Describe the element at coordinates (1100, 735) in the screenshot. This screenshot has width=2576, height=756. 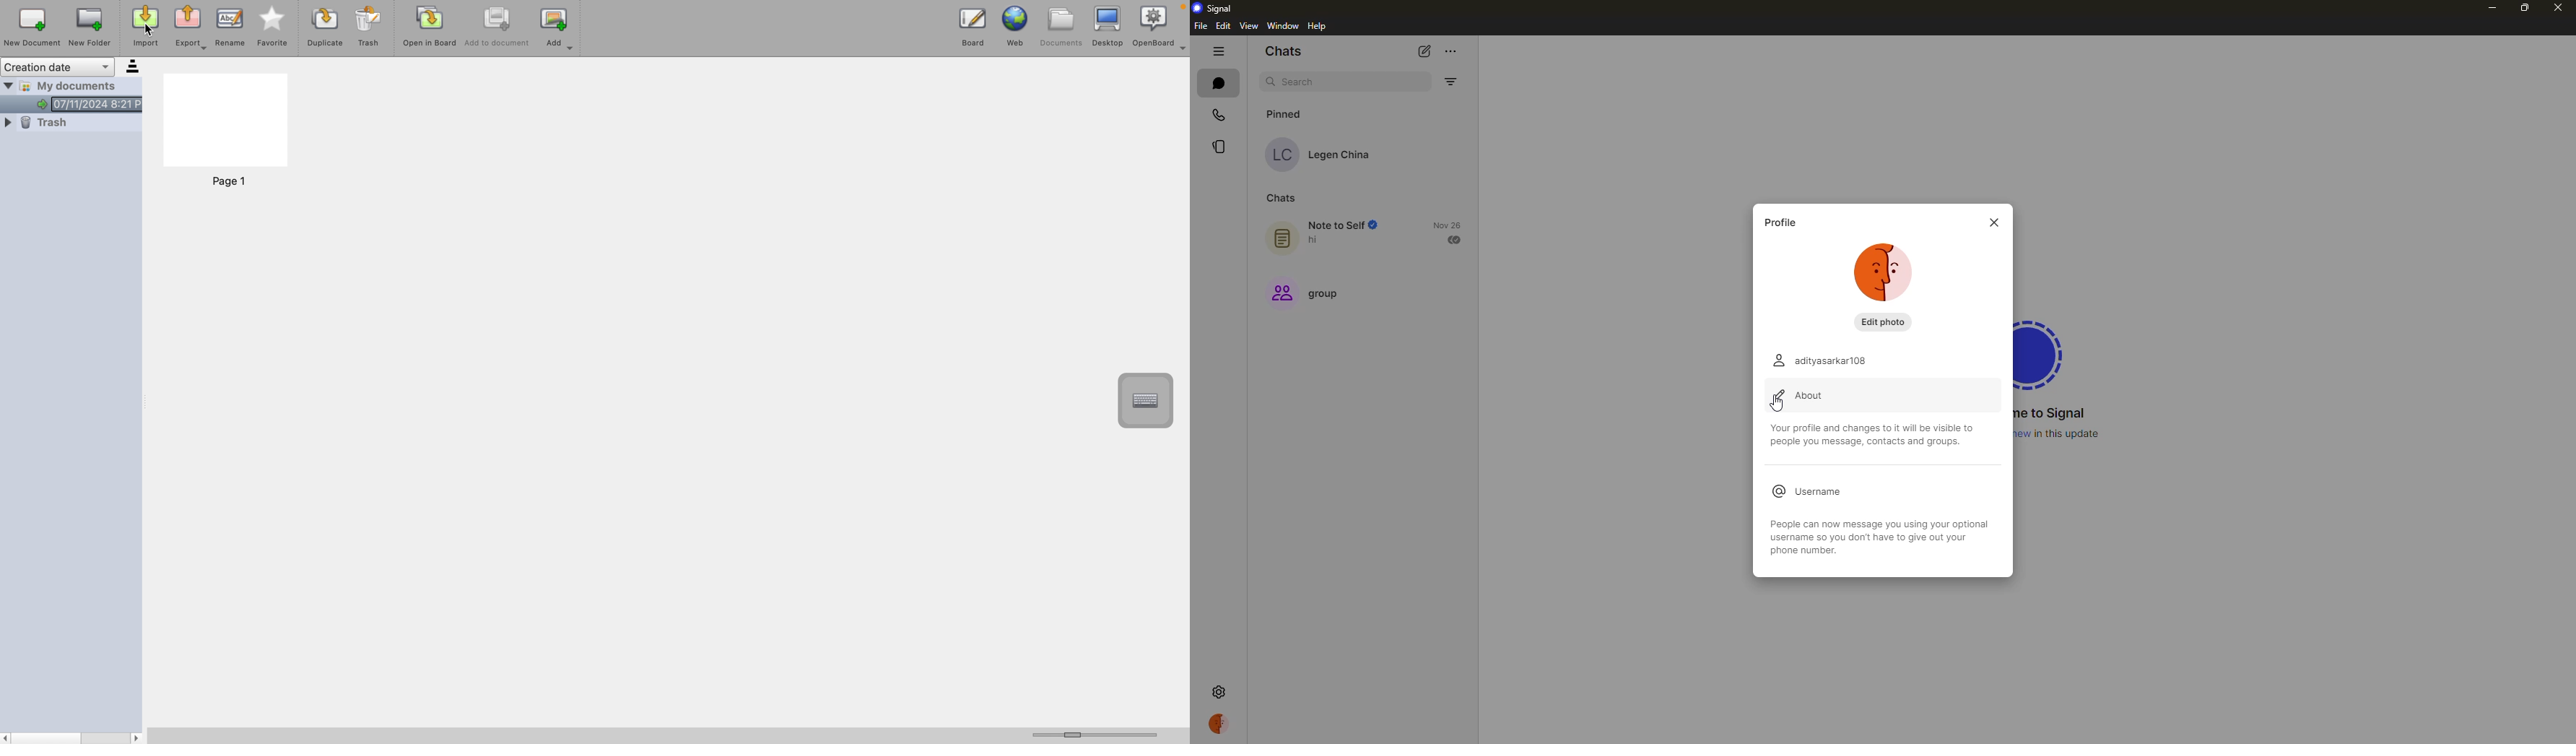
I see `horizontal scroll` at that location.